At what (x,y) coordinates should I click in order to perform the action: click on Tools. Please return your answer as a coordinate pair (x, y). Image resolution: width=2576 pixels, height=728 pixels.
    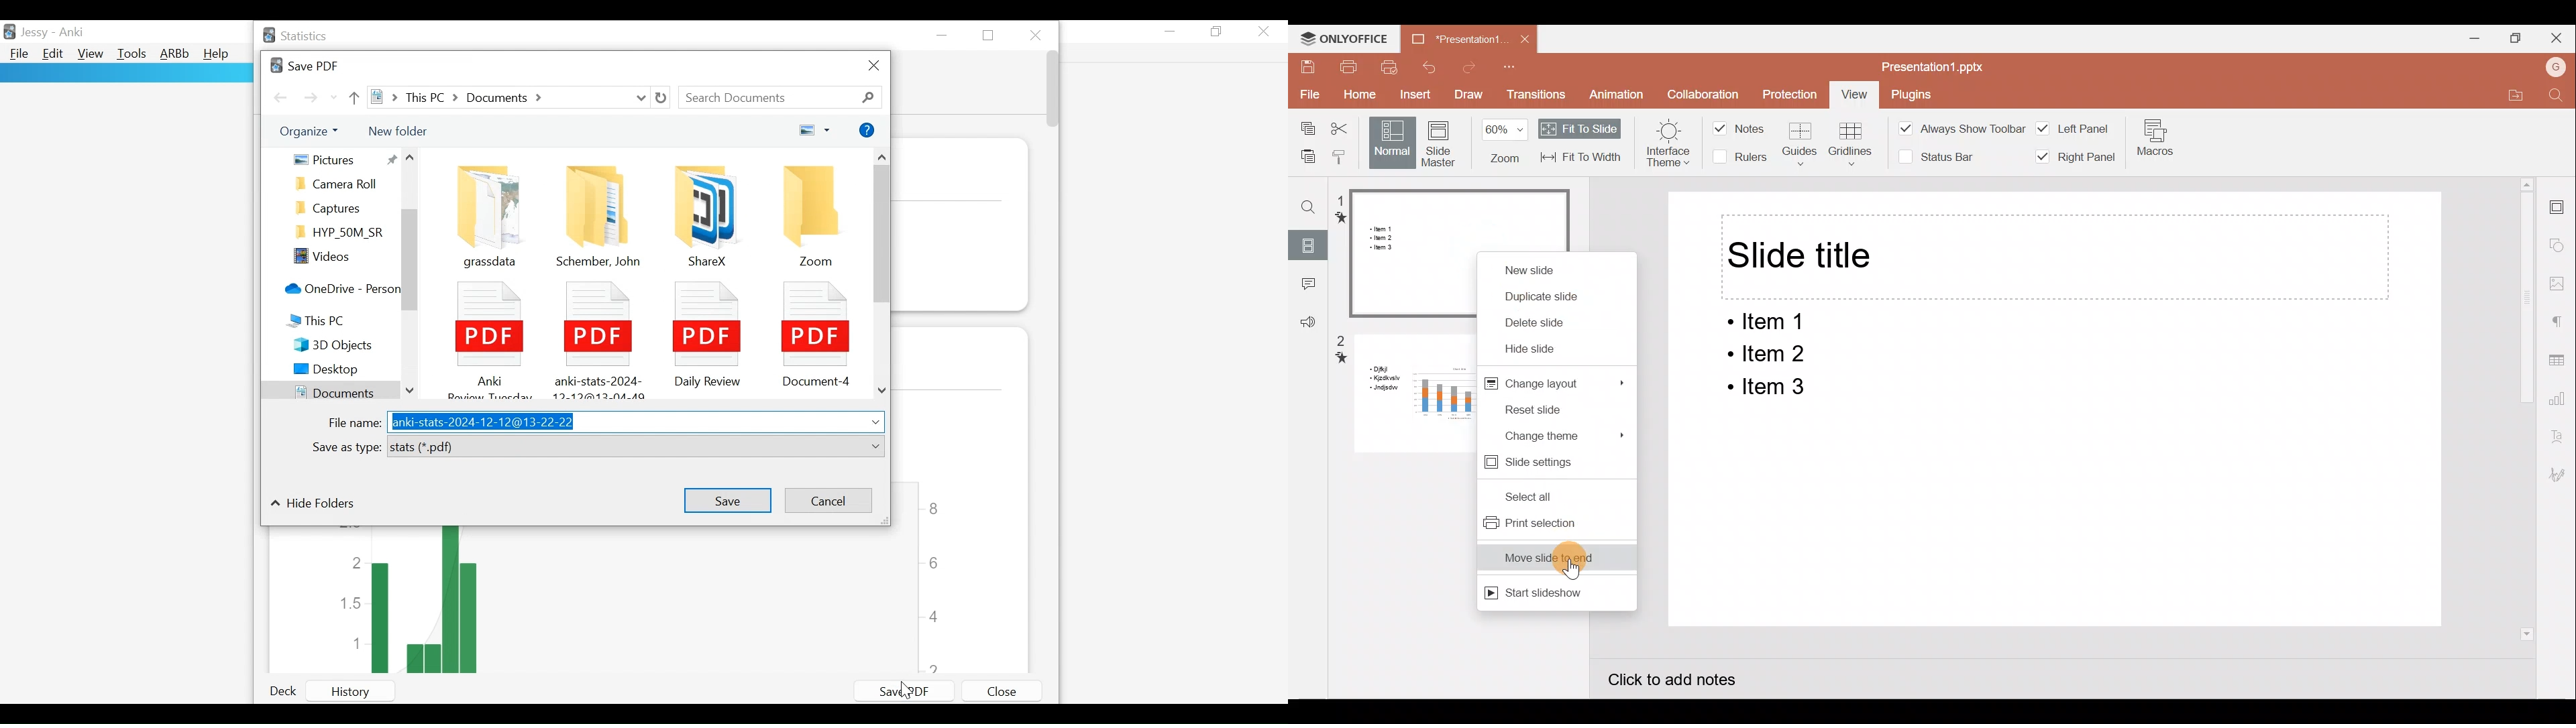
    Looking at the image, I should click on (131, 55).